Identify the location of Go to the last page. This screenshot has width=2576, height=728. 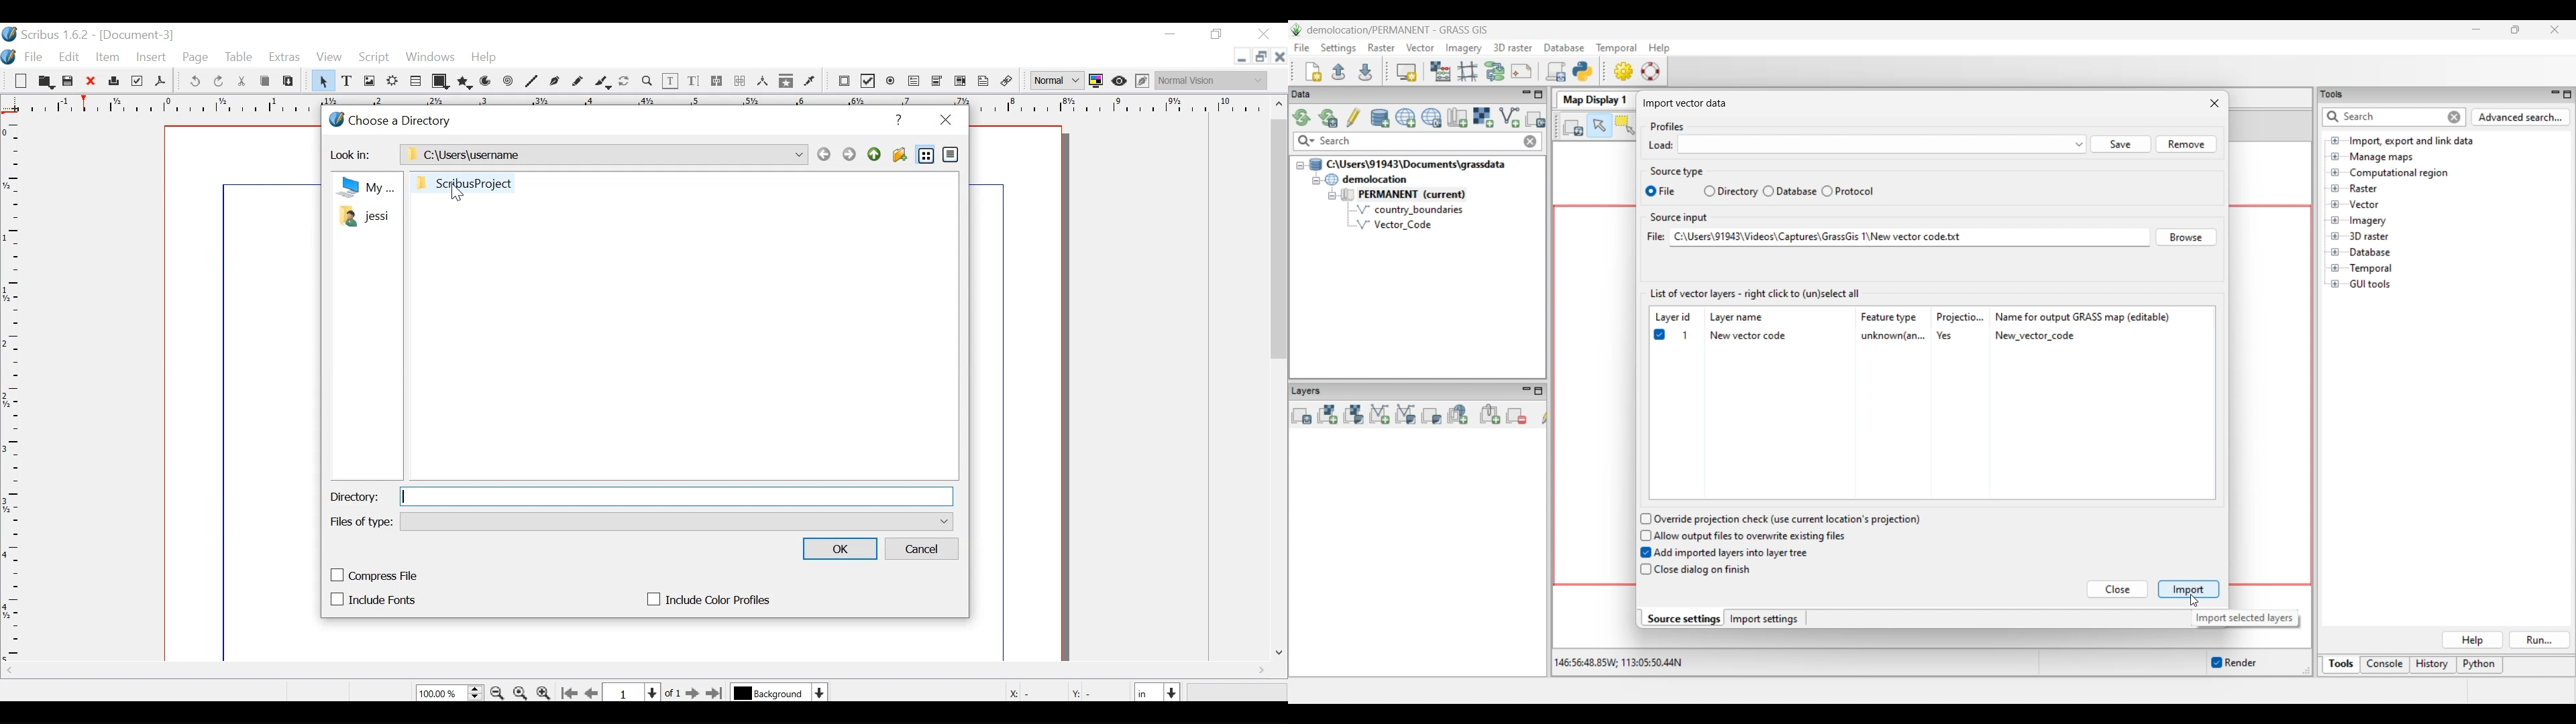
(716, 693).